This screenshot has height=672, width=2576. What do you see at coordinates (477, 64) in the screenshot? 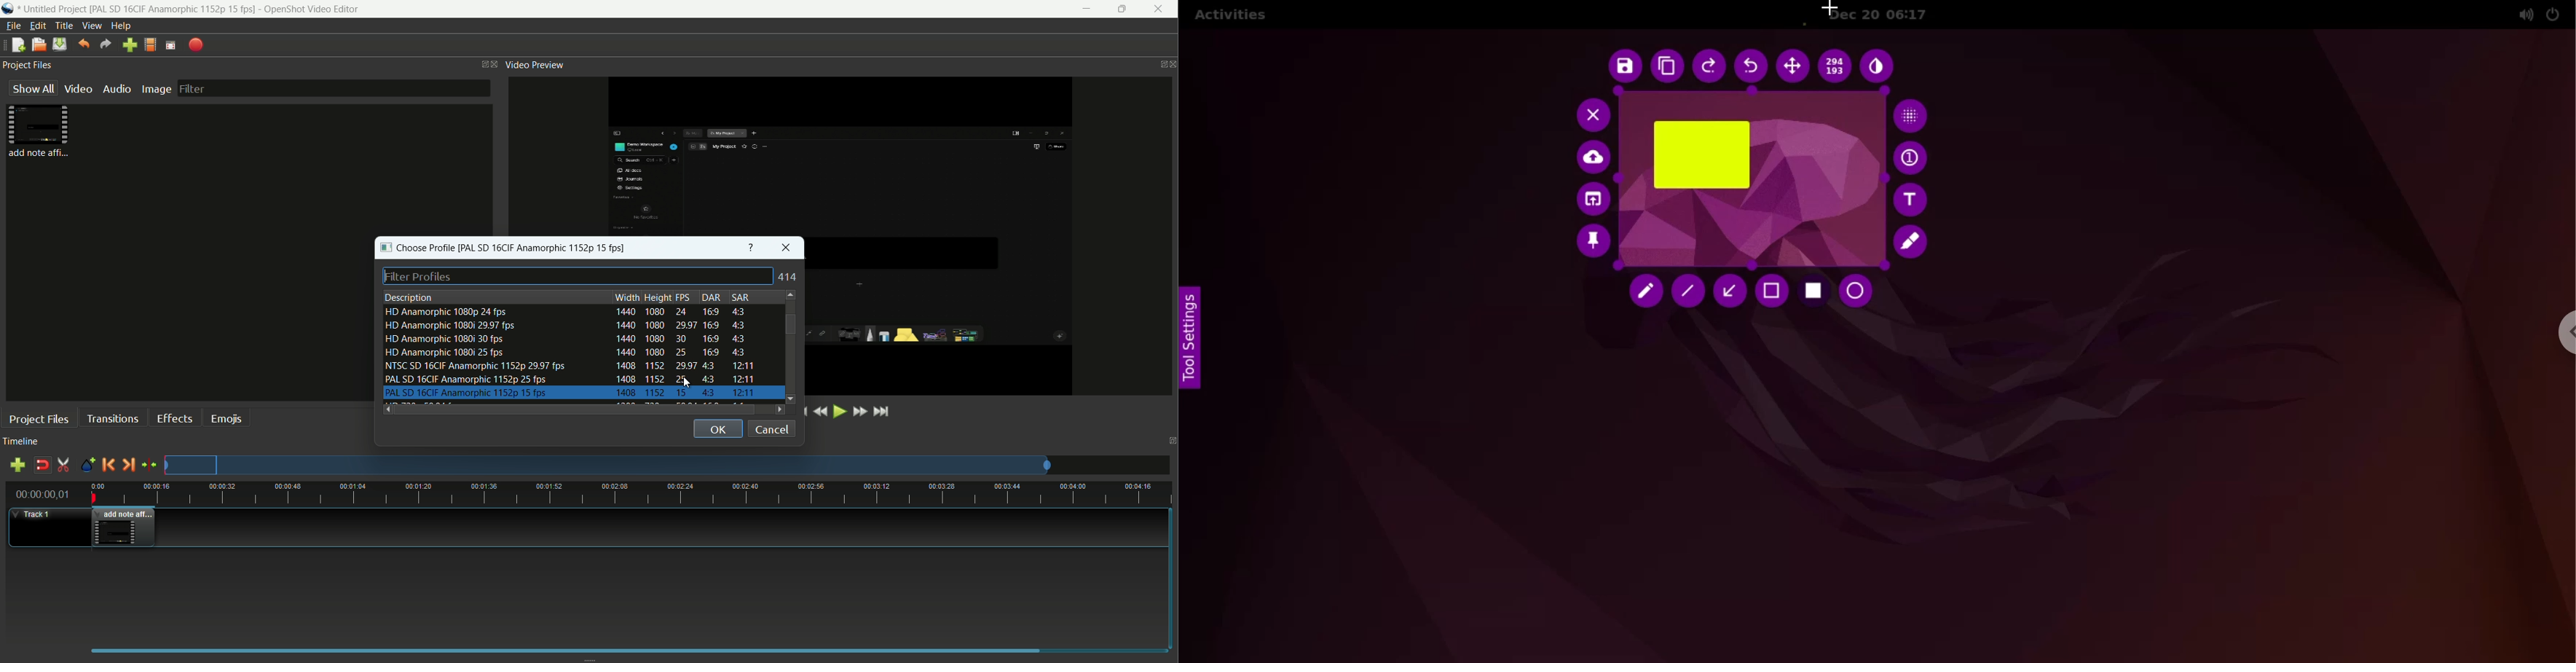
I see `change layout` at bounding box center [477, 64].